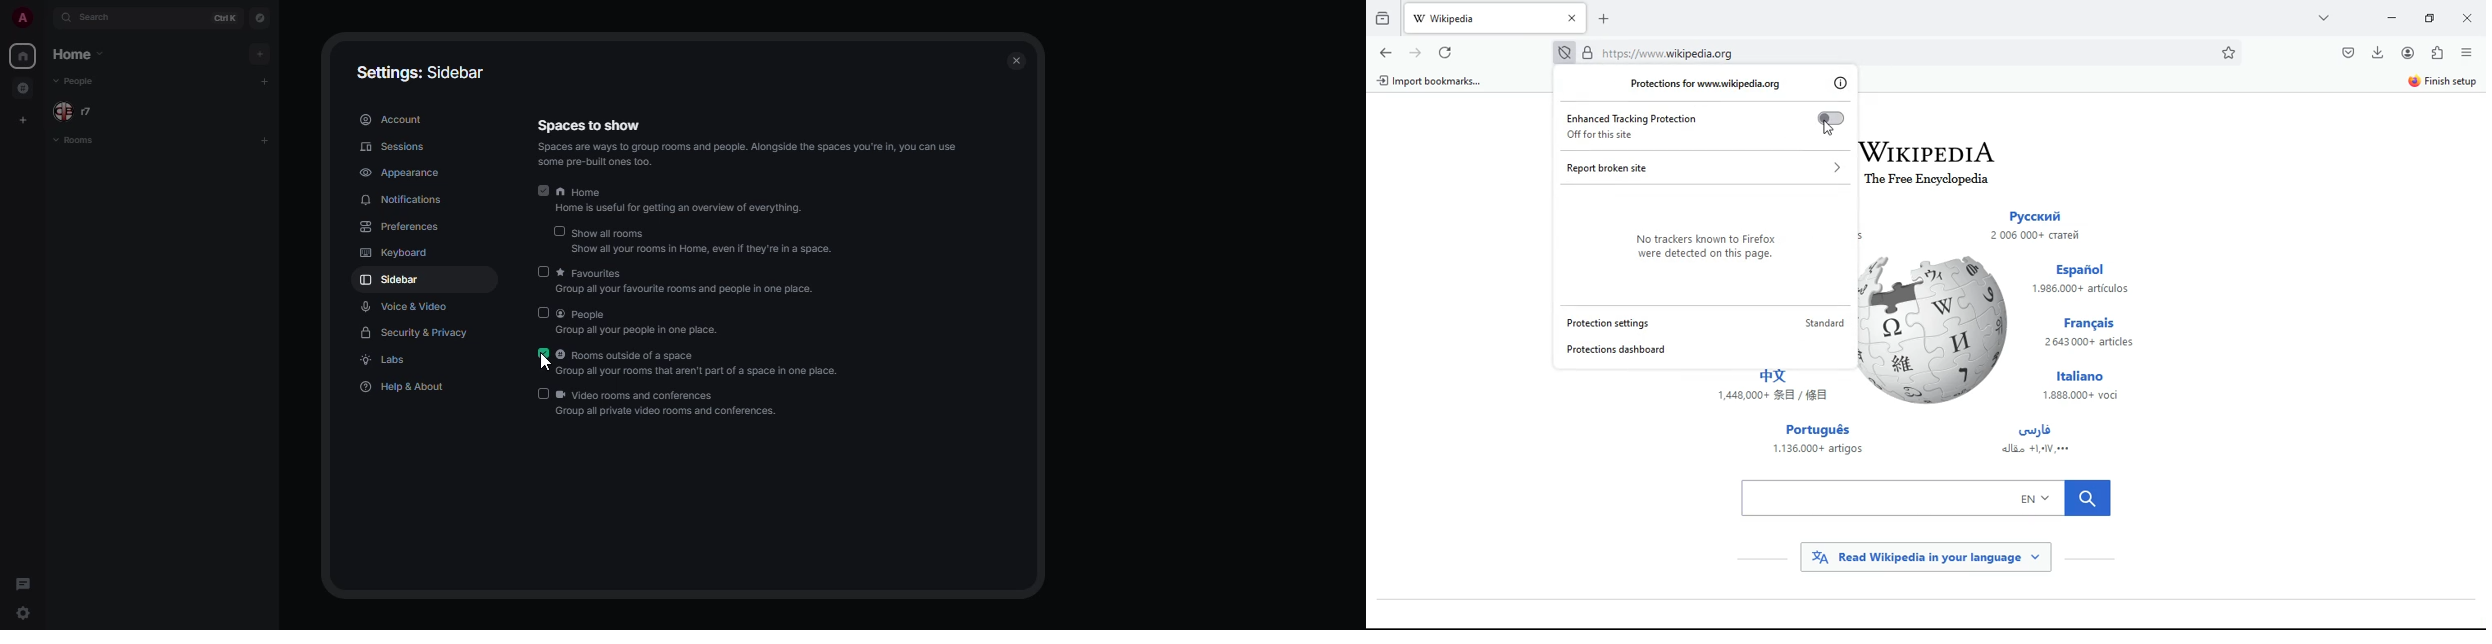 The image size is (2492, 644). What do you see at coordinates (221, 18) in the screenshot?
I see `ctrl K` at bounding box center [221, 18].